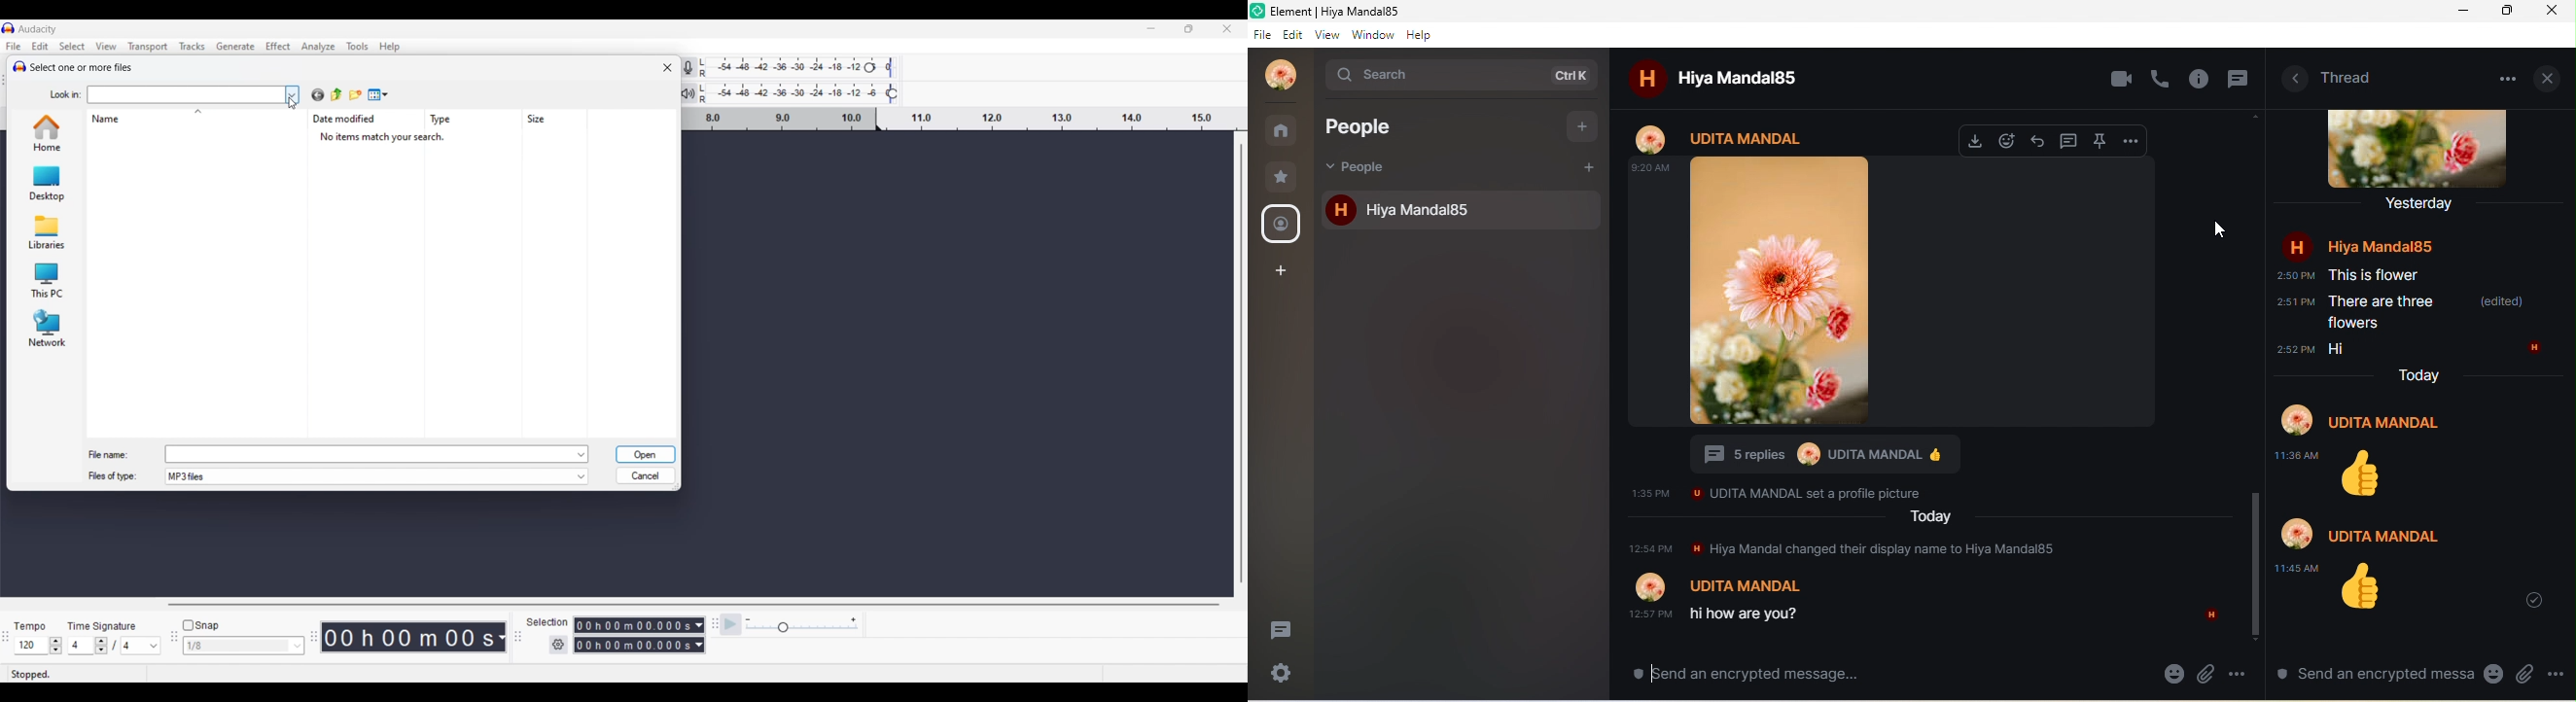 The image size is (2576, 728). I want to click on time toolbar, so click(315, 641).